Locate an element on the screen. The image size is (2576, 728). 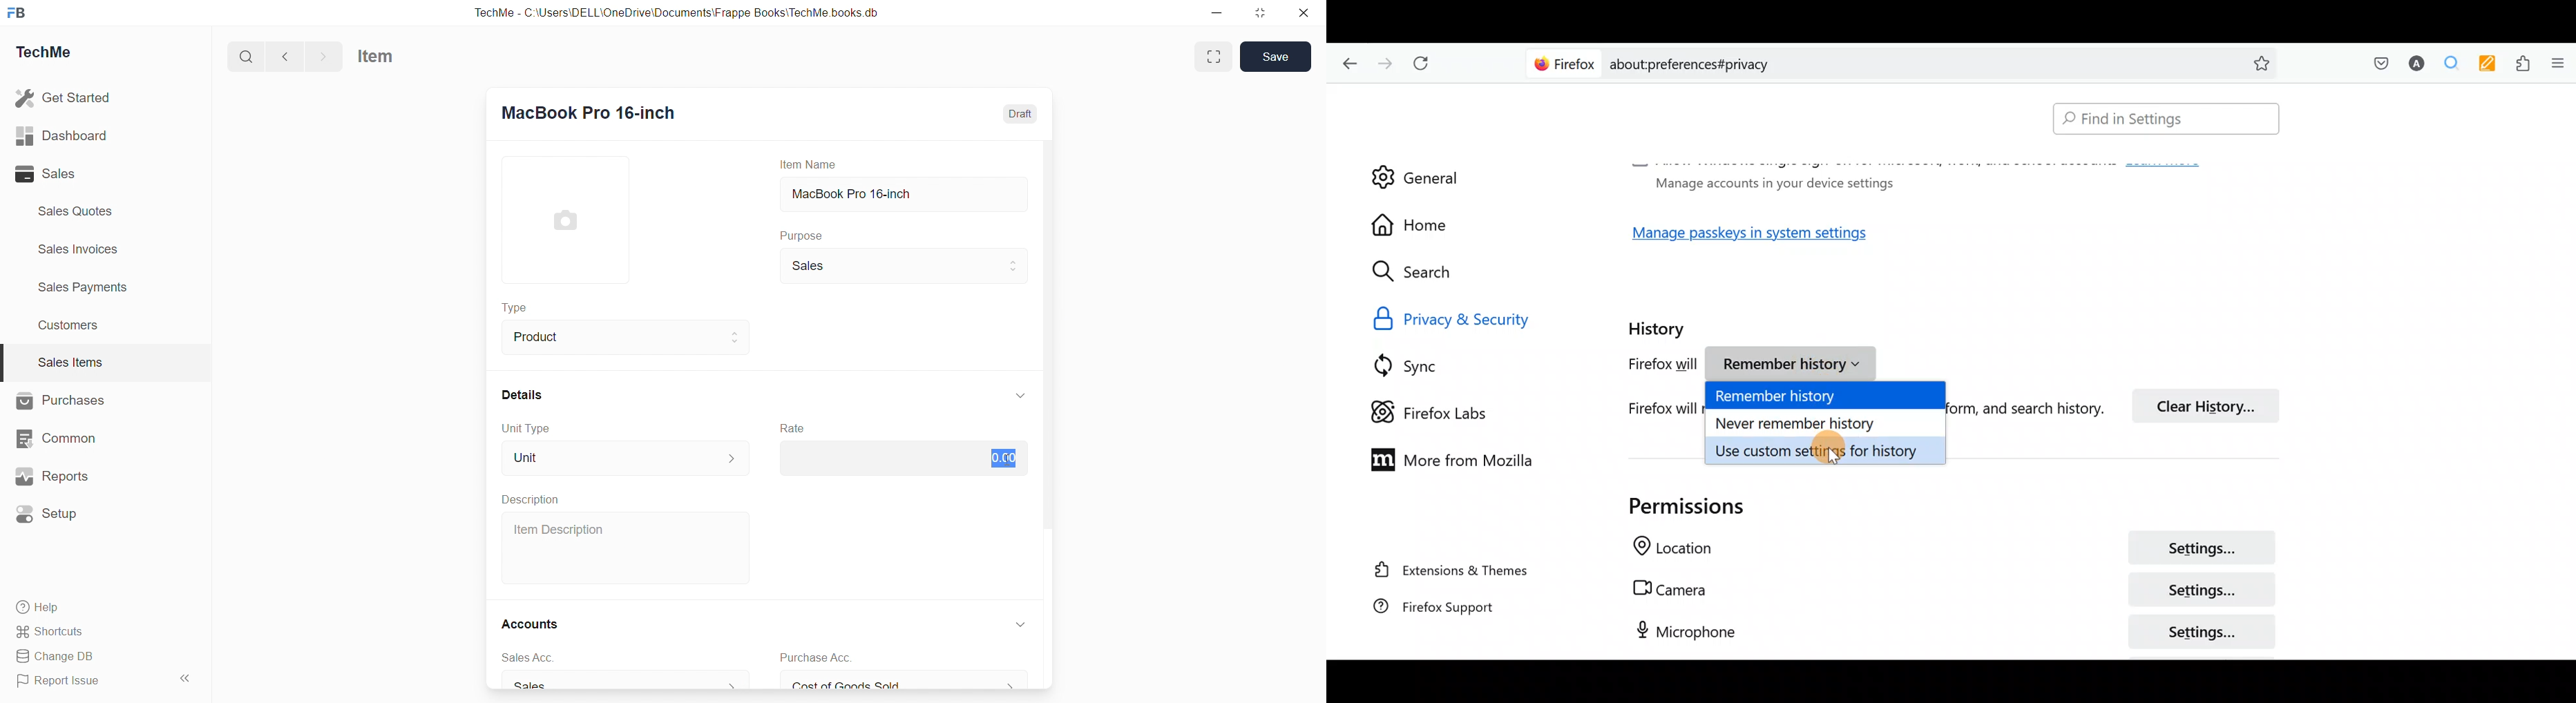
back is located at coordinates (286, 56).